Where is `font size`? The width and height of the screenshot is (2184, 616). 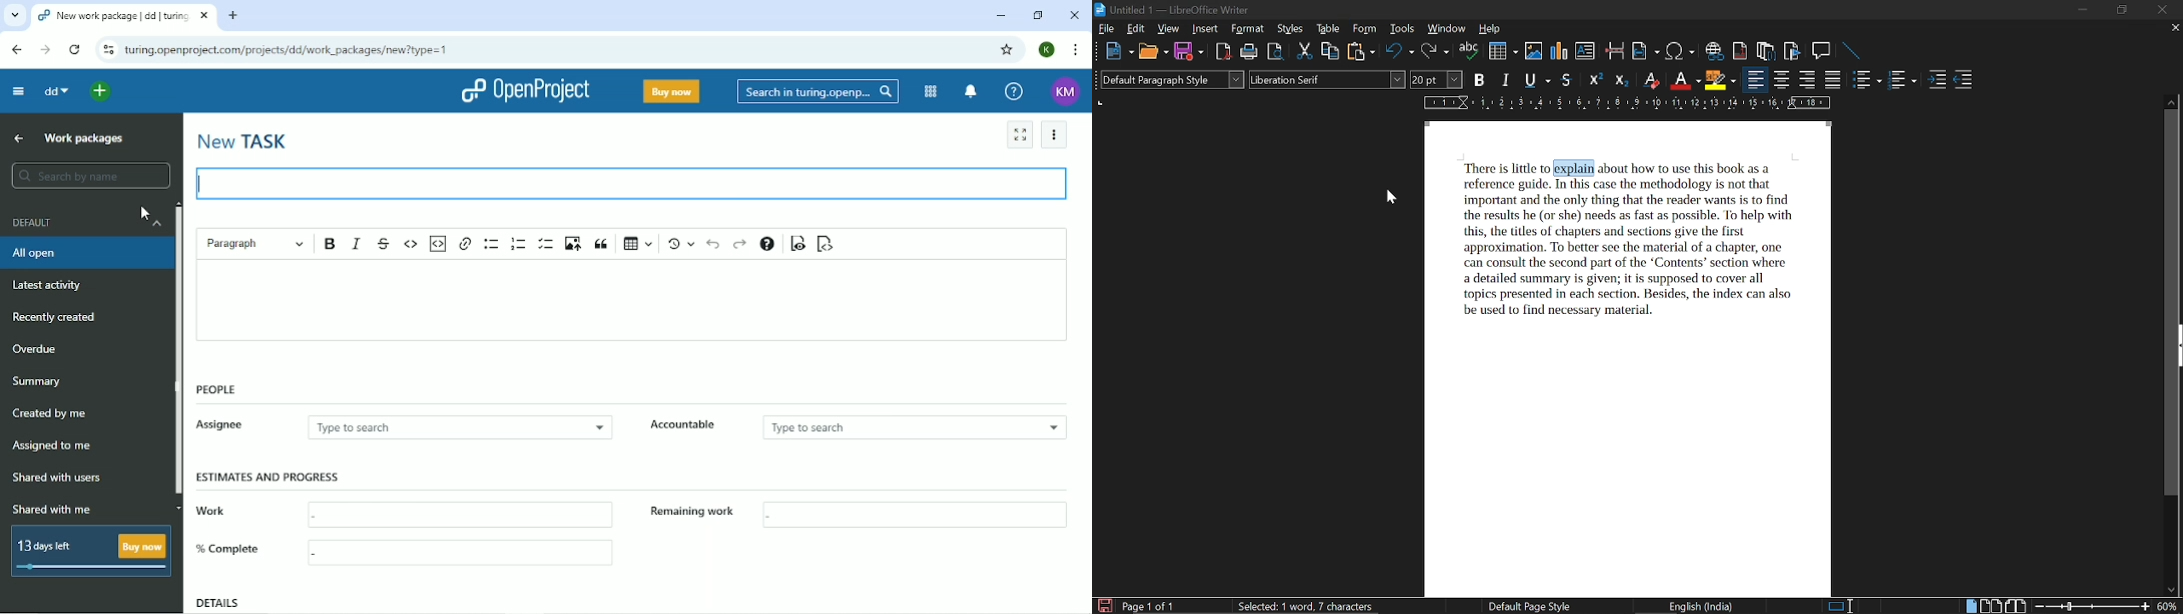 font size is located at coordinates (1437, 79).